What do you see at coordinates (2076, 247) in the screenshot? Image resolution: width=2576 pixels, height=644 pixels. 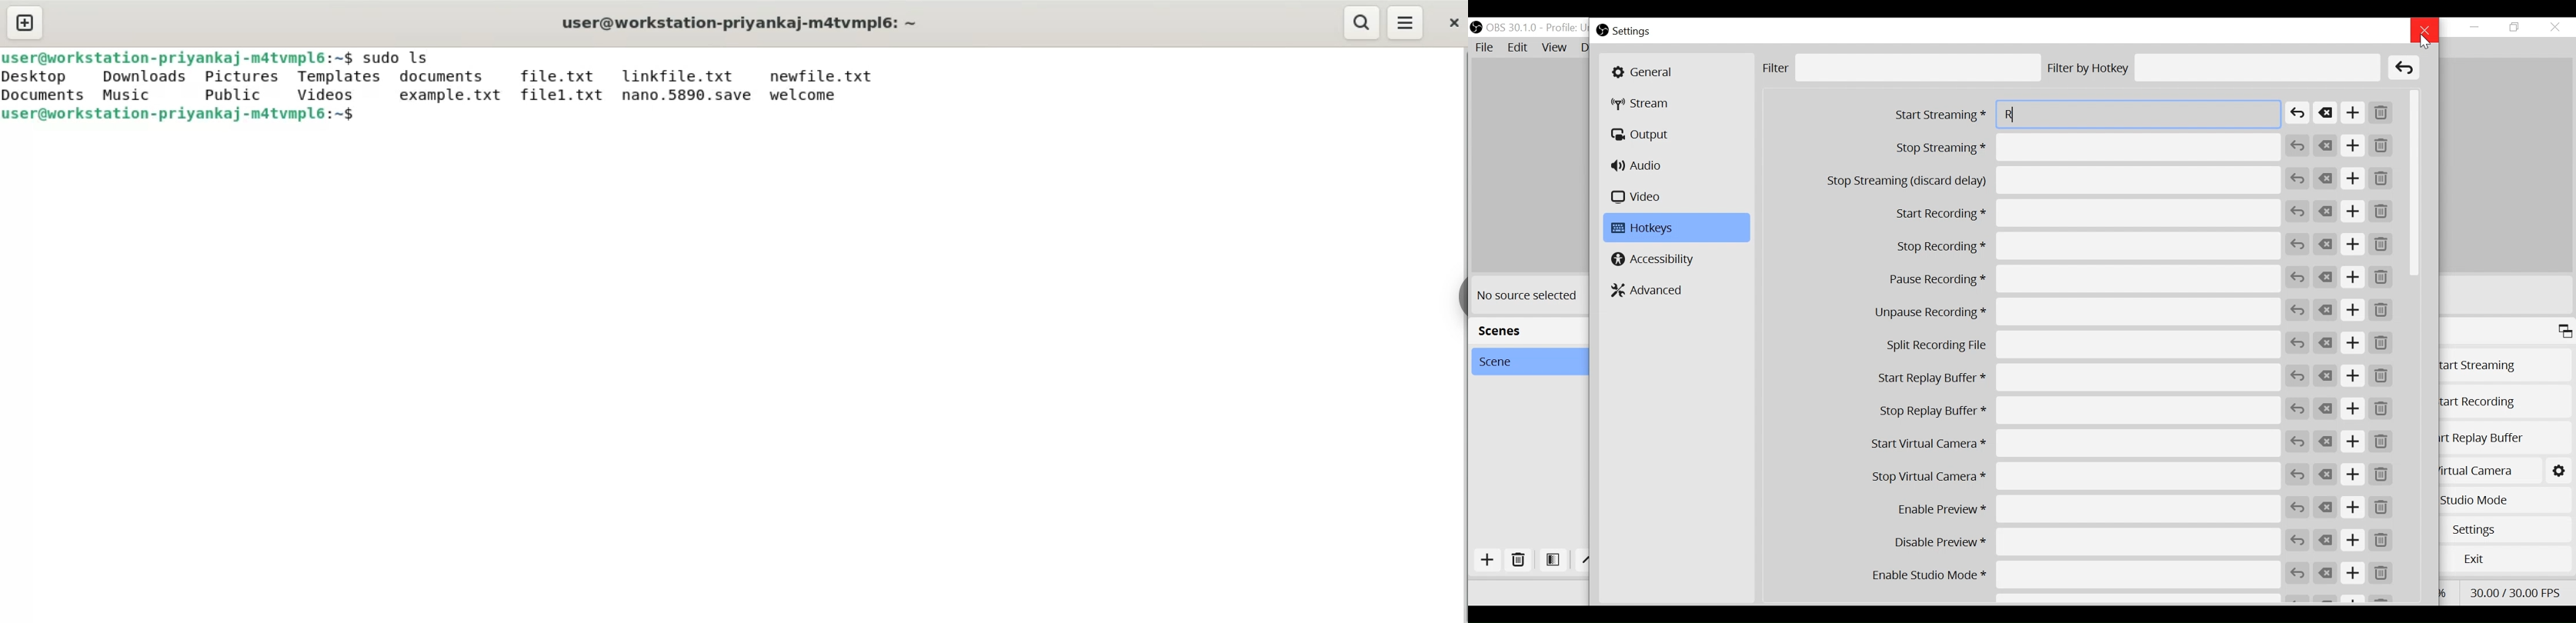 I see `Stop Recording` at bounding box center [2076, 247].